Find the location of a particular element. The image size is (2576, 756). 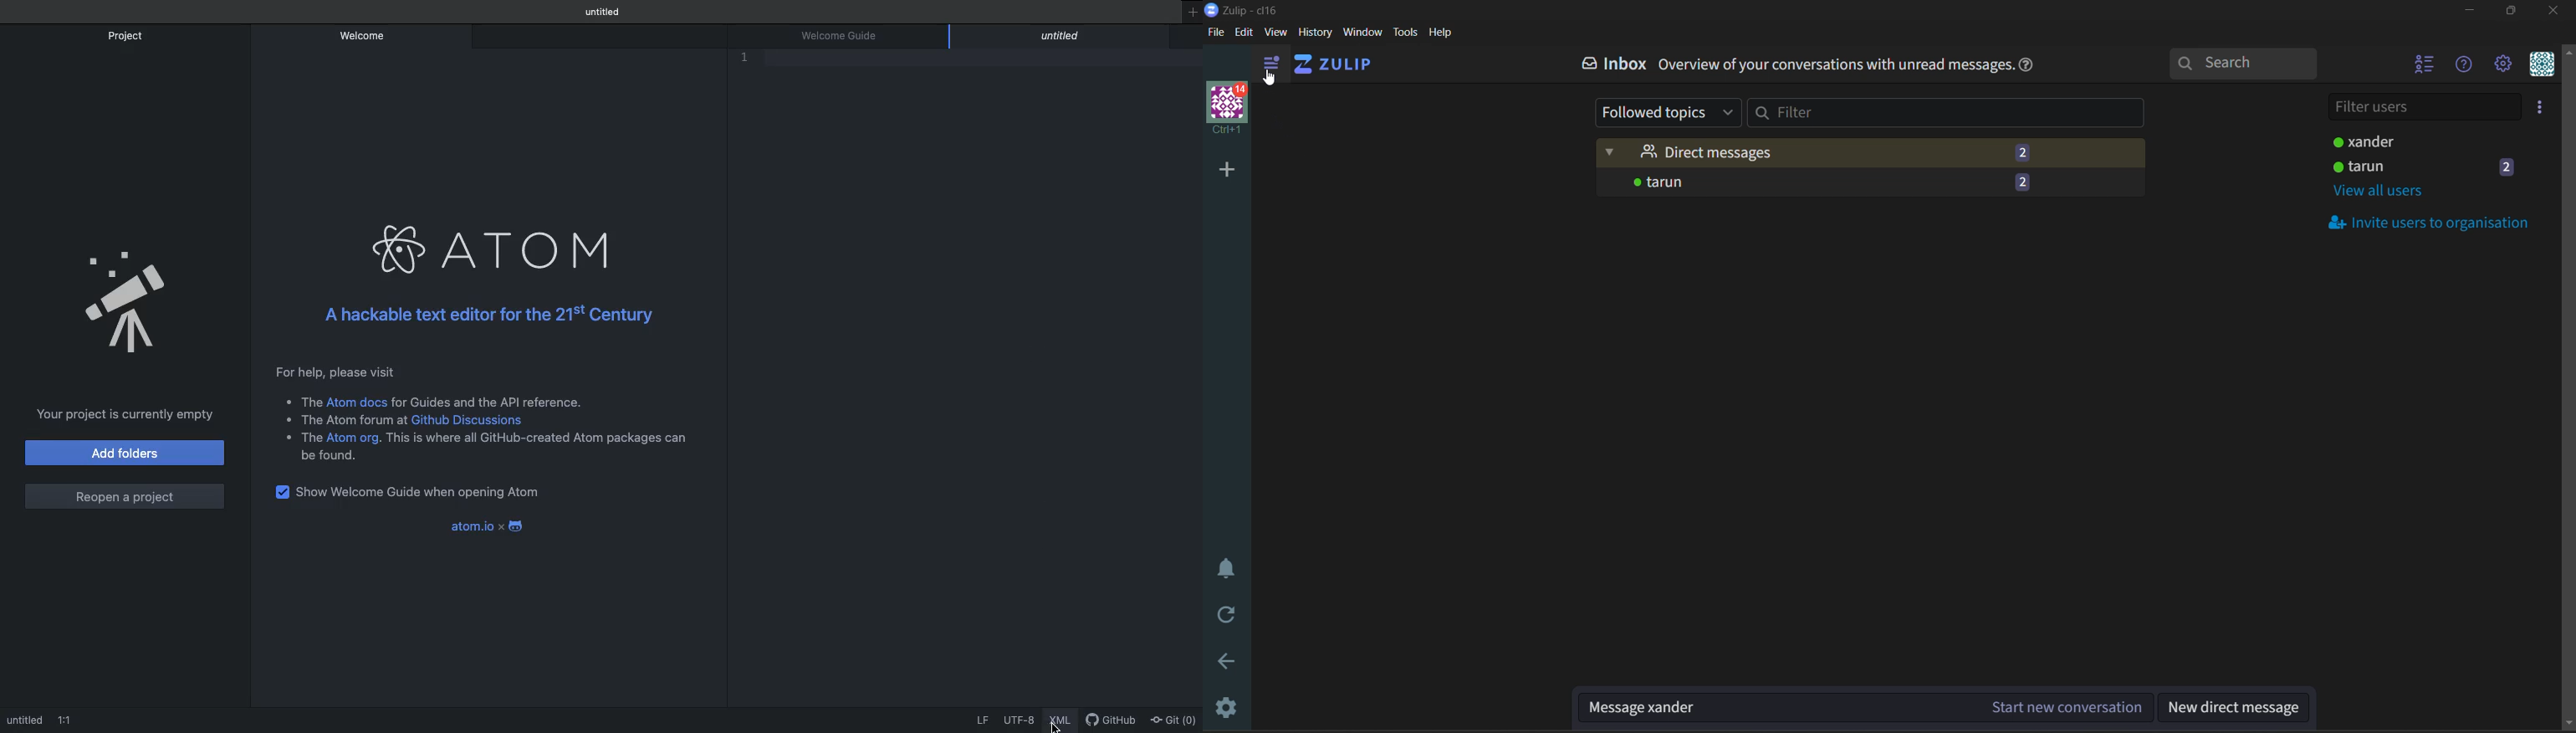

Line numbering is located at coordinates (764, 64).